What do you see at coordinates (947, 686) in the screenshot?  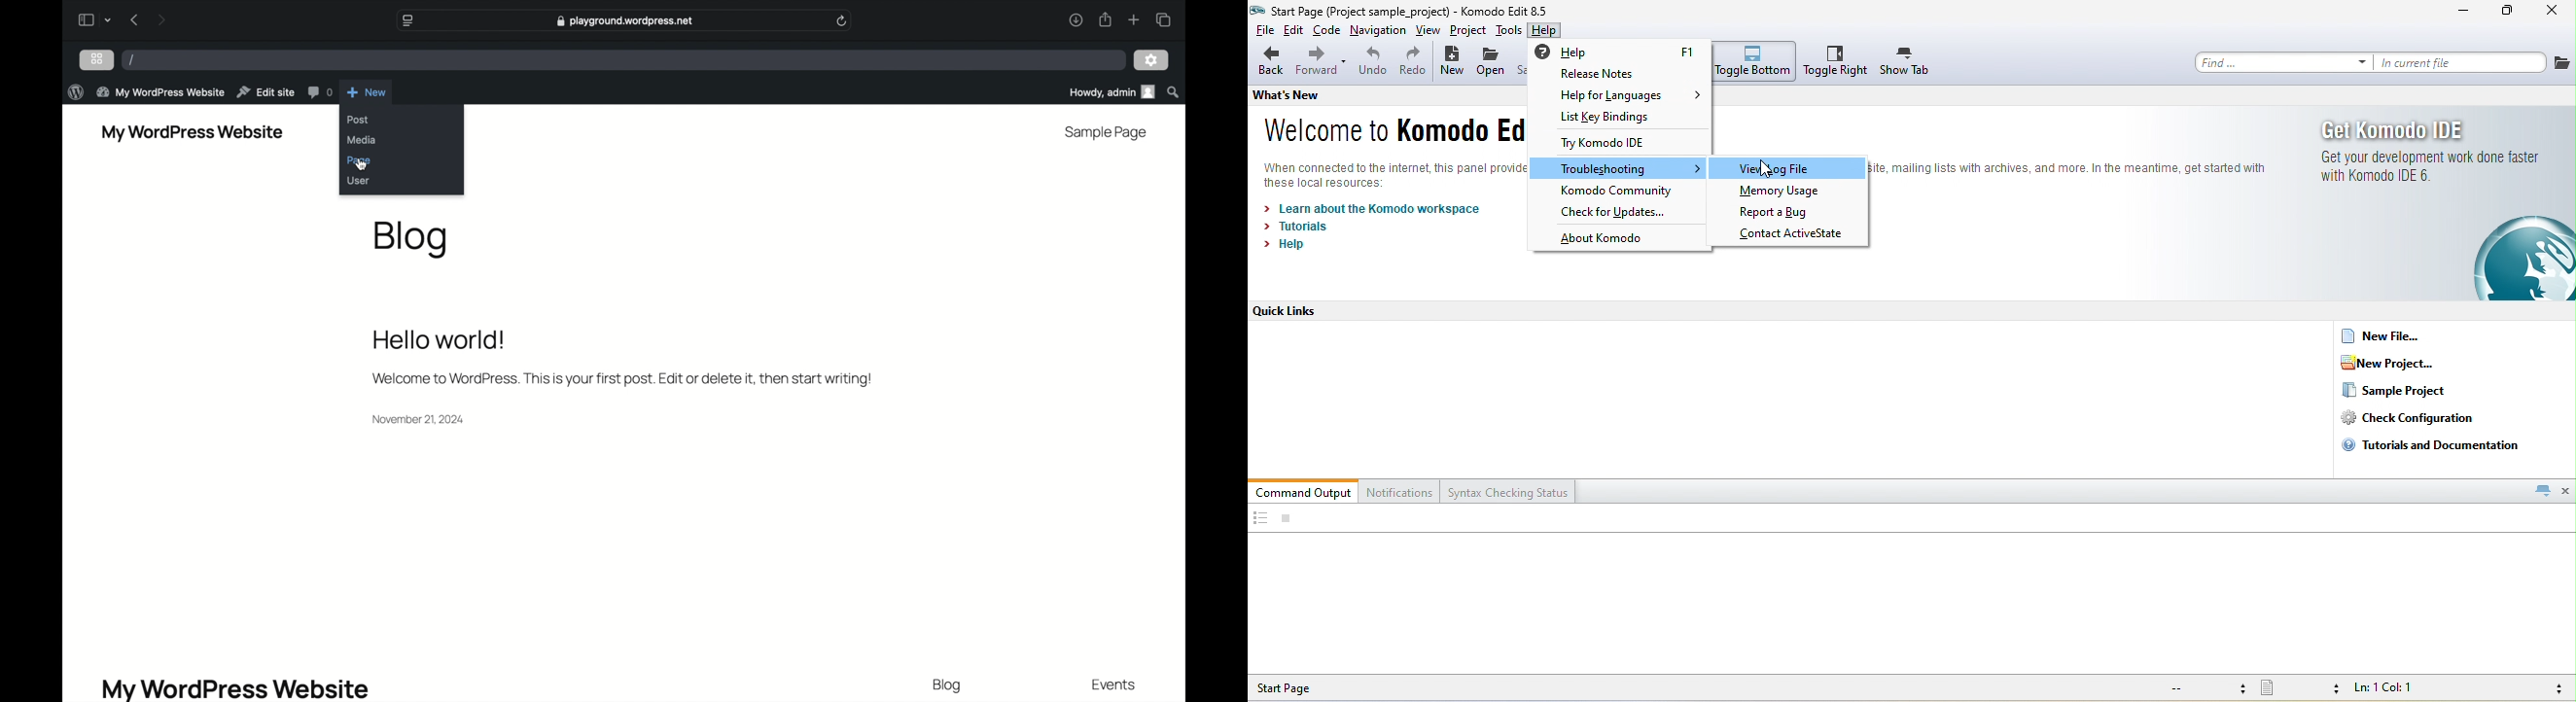 I see `blog` at bounding box center [947, 686].